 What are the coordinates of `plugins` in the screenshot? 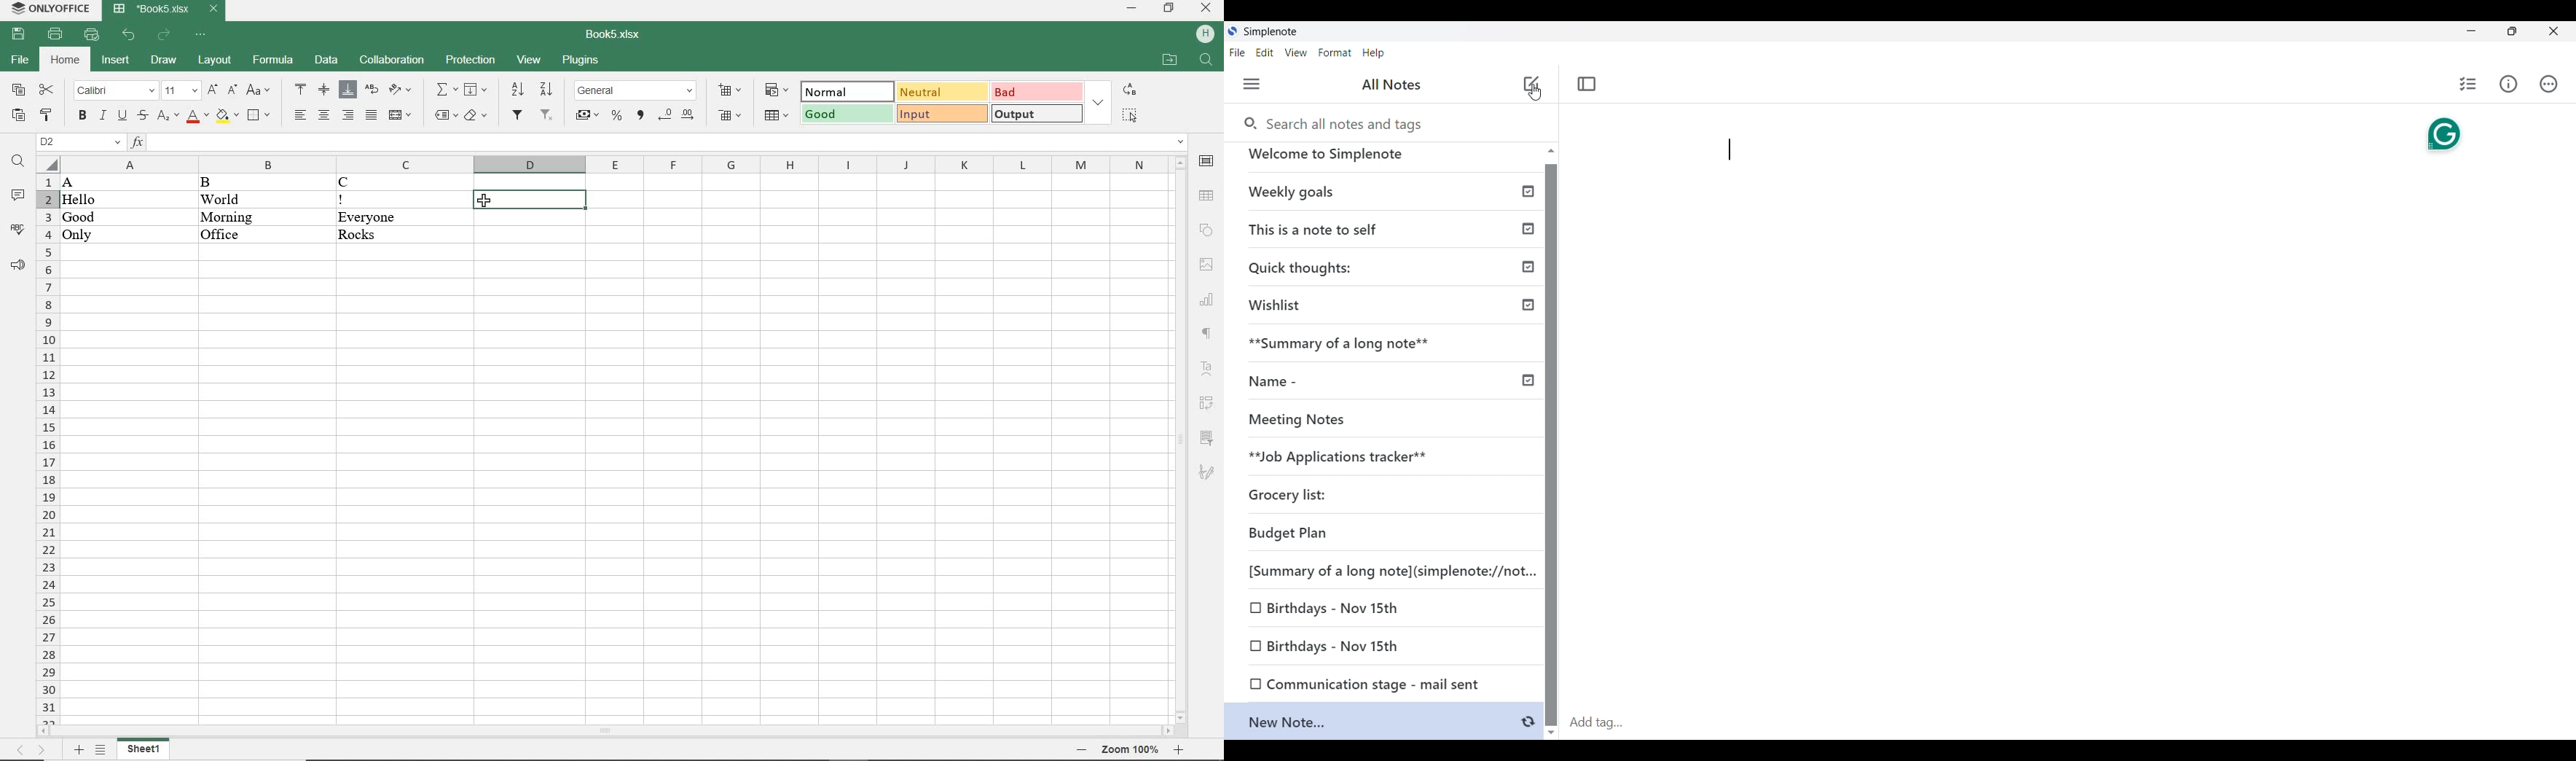 It's located at (581, 61).